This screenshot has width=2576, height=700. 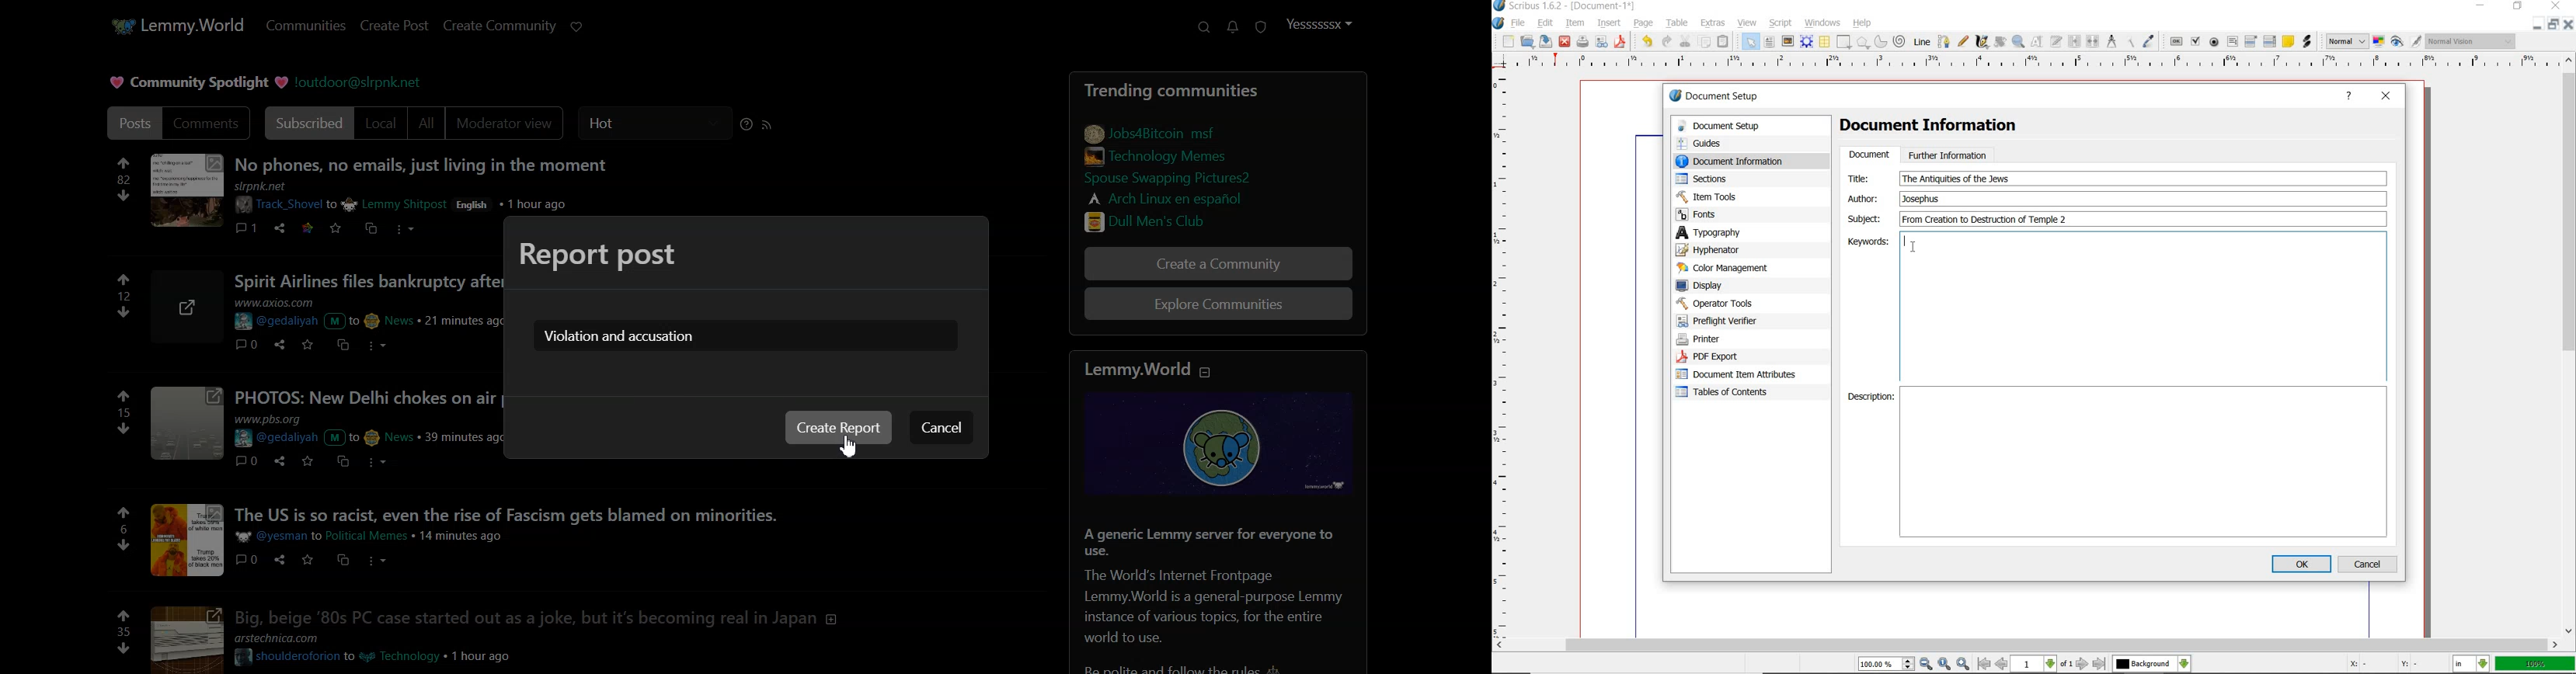 I want to click on select the current unit, so click(x=2471, y=664).